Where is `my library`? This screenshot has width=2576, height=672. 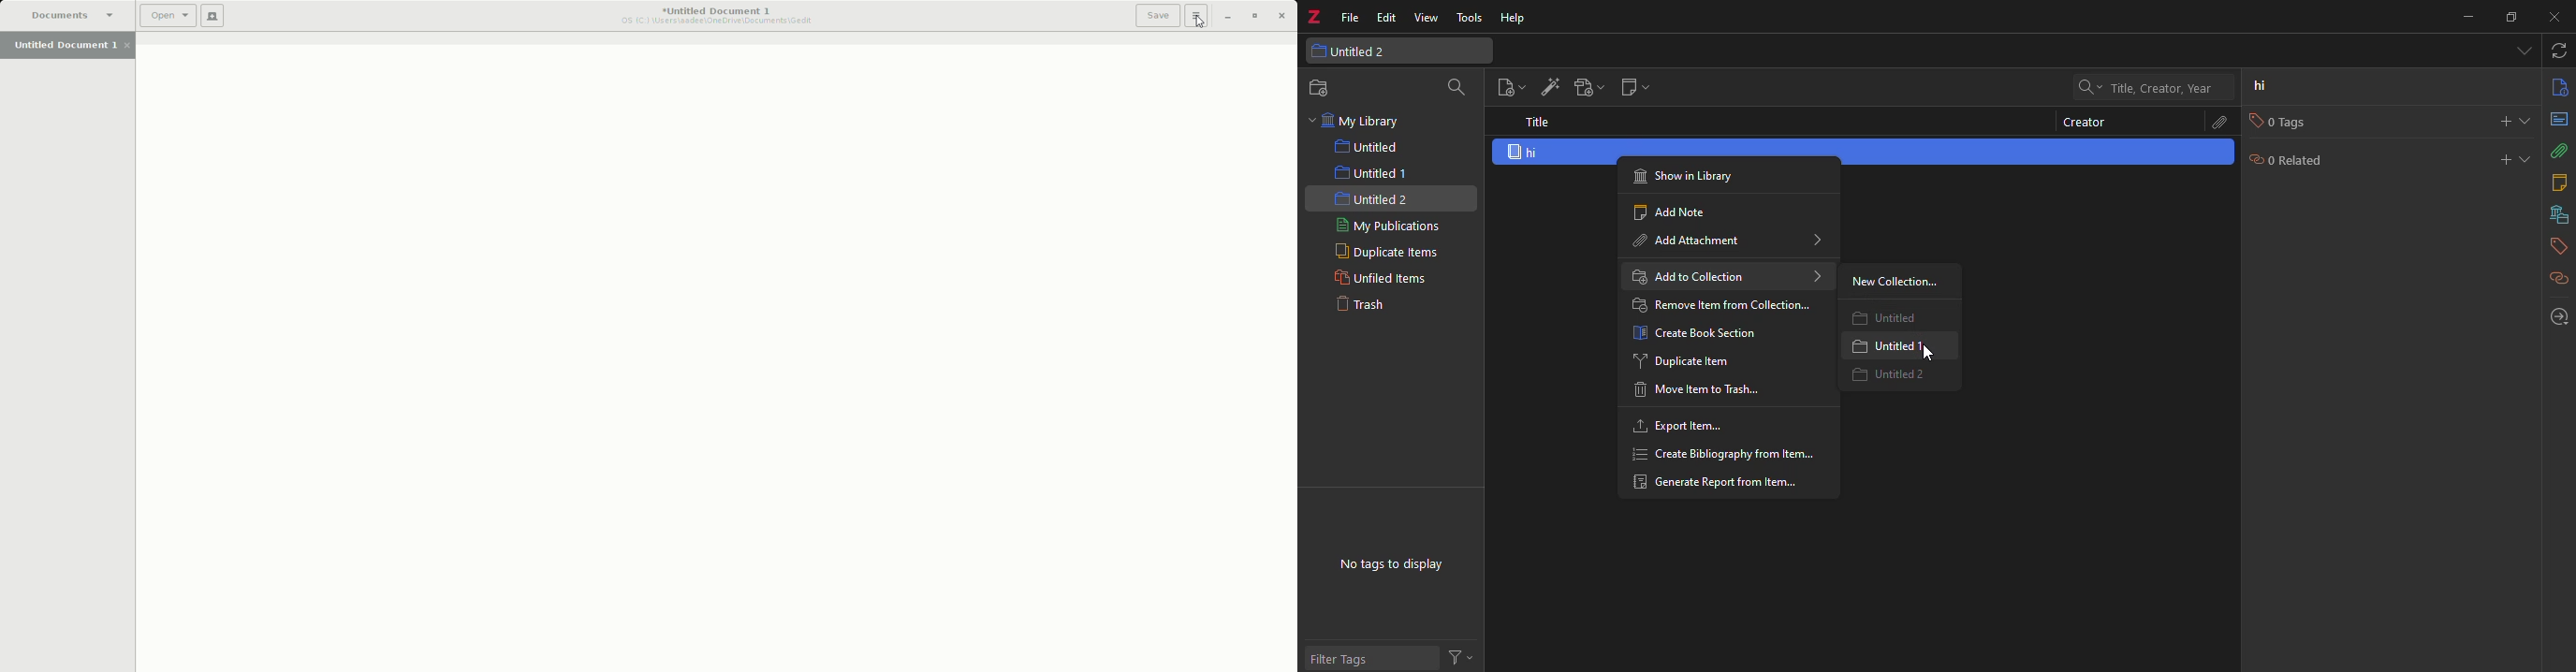 my library is located at coordinates (1367, 122).